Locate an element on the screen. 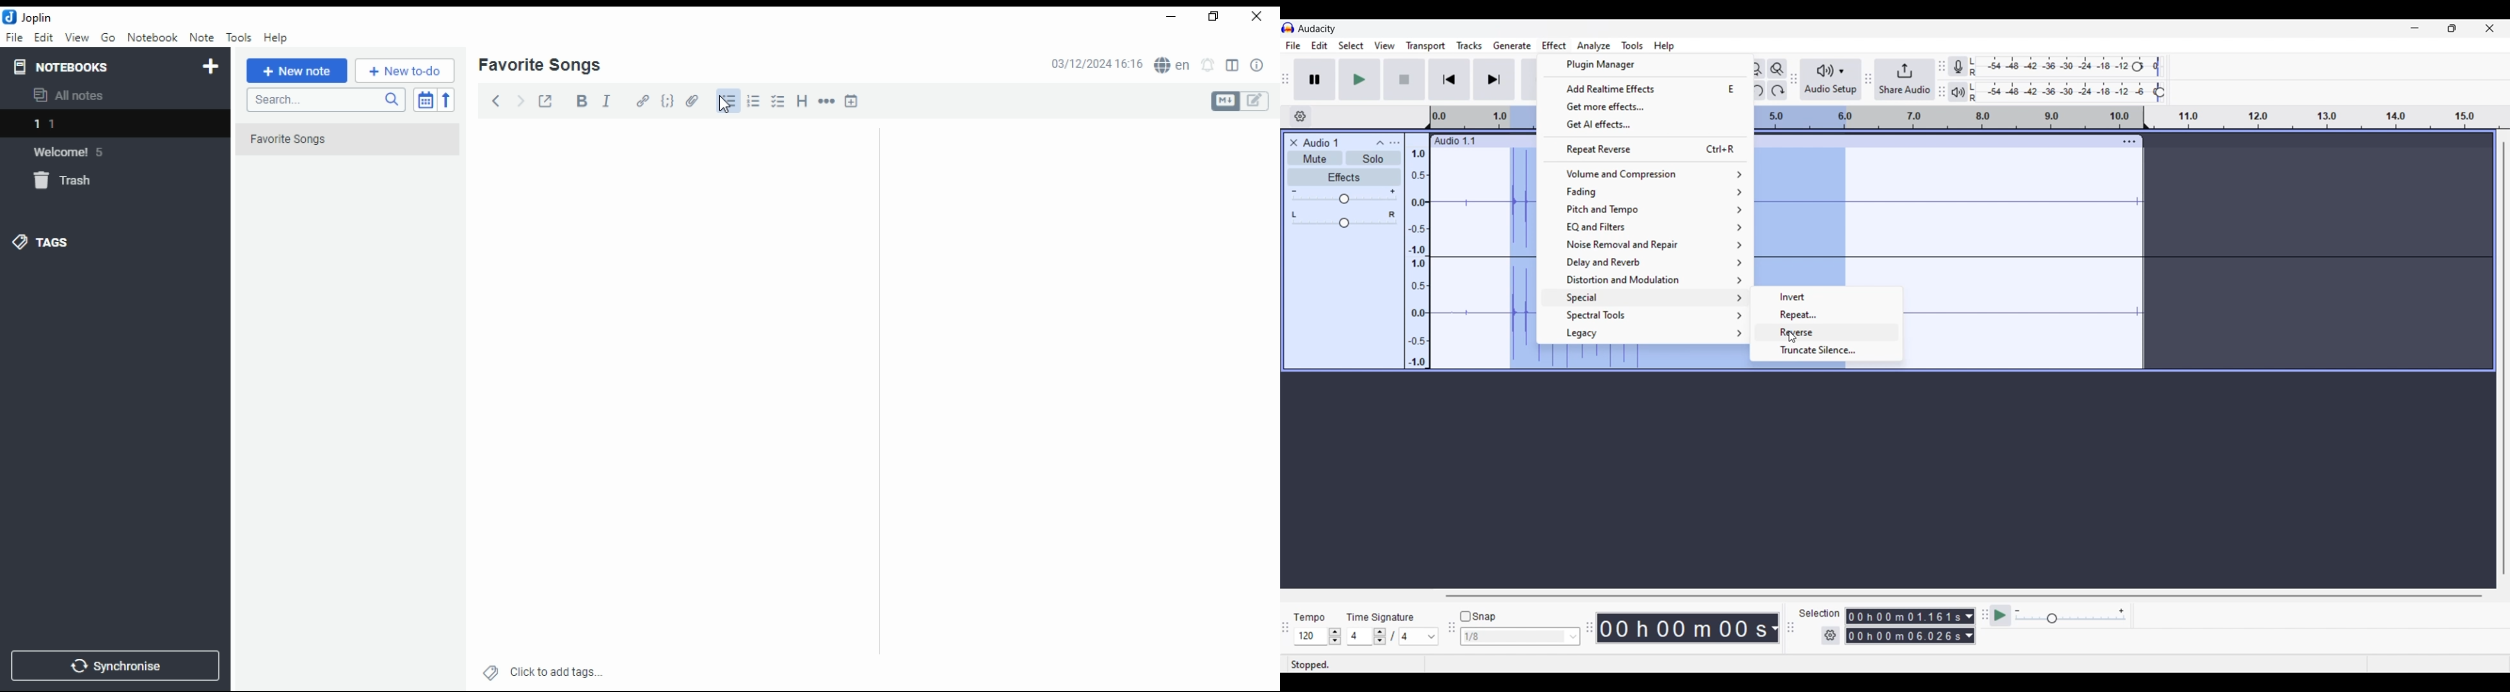 This screenshot has height=700, width=2520. Record meter is located at coordinates (1958, 66).